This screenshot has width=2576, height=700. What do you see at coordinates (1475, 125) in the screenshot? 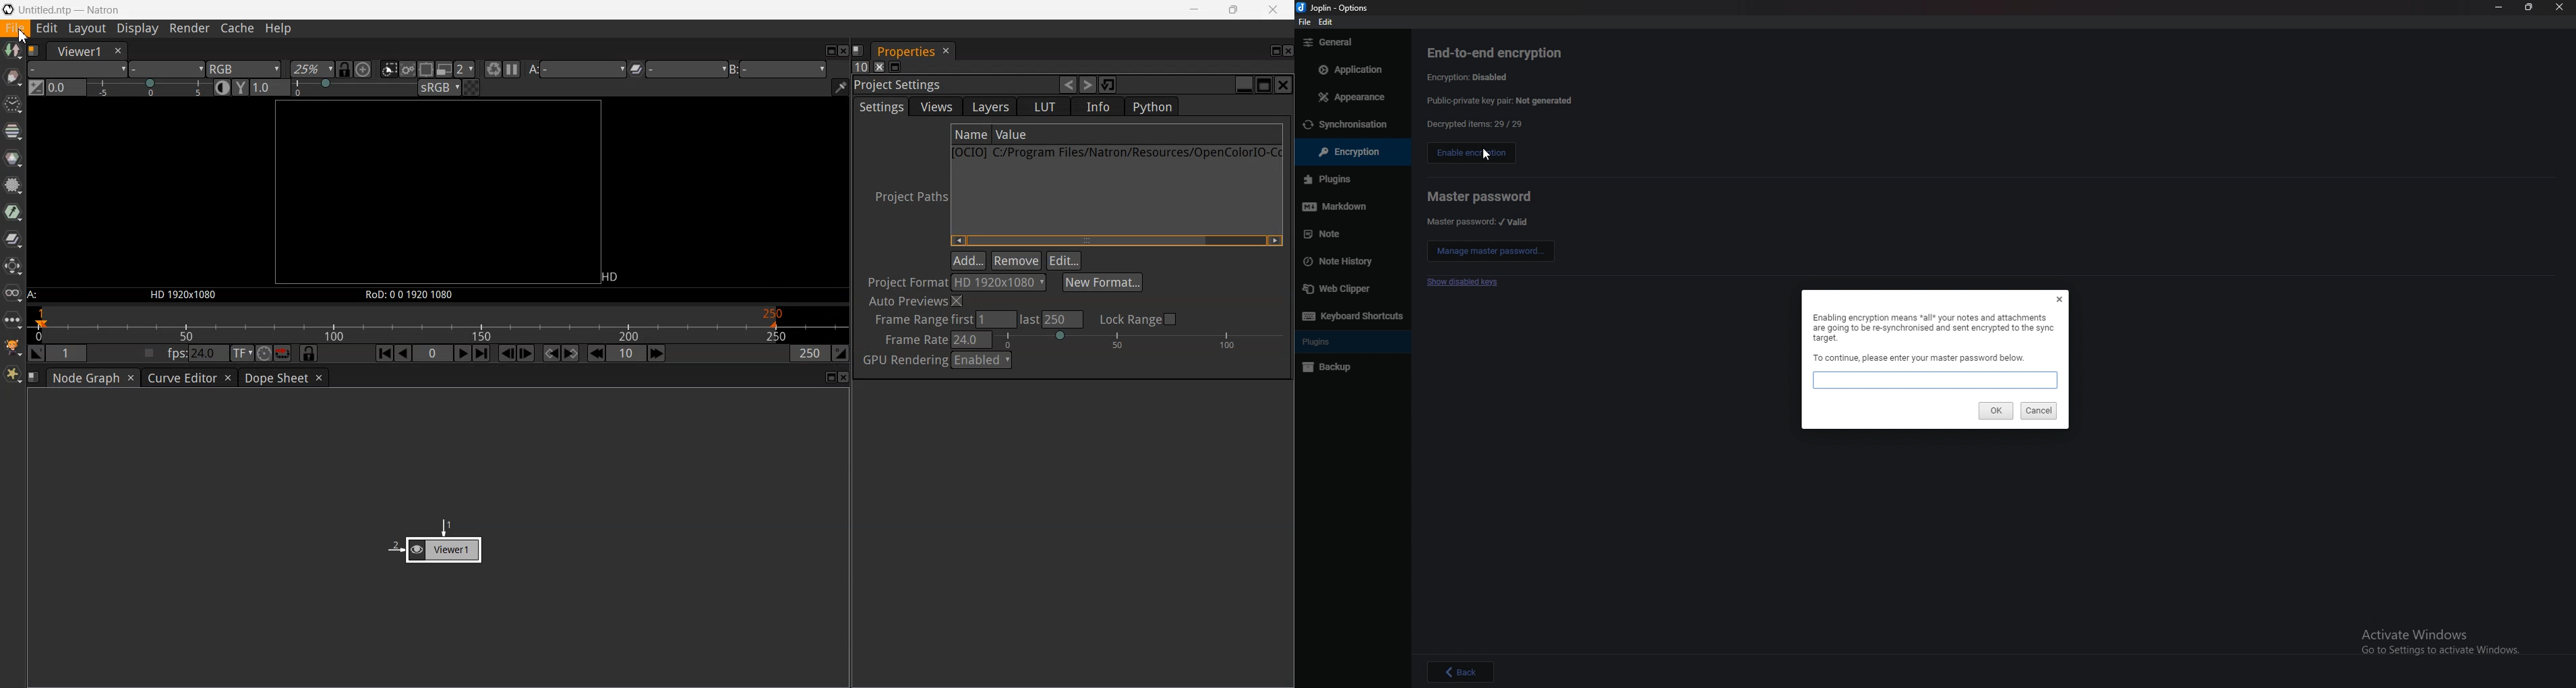
I see `decrypted items 29/29` at bounding box center [1475, 125].